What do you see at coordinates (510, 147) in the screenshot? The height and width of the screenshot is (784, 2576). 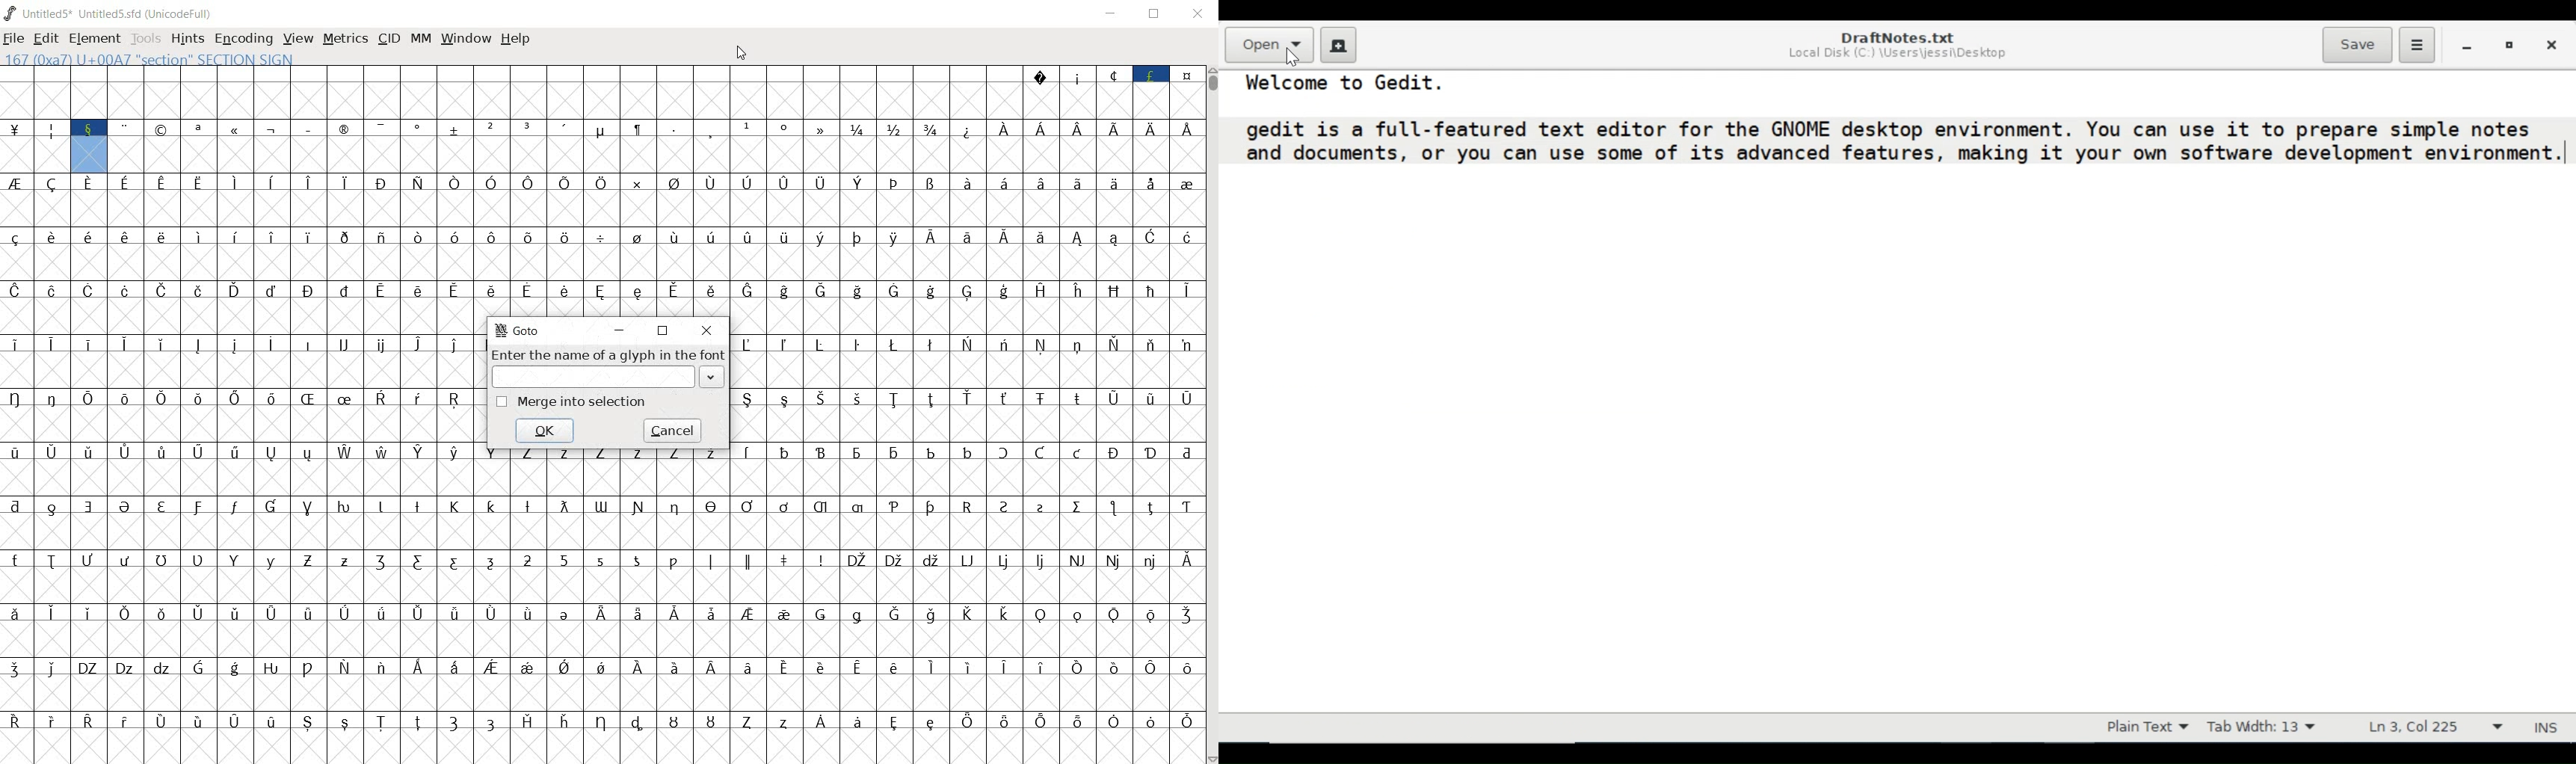 I see `numbers` at bounding box center [510, 147].